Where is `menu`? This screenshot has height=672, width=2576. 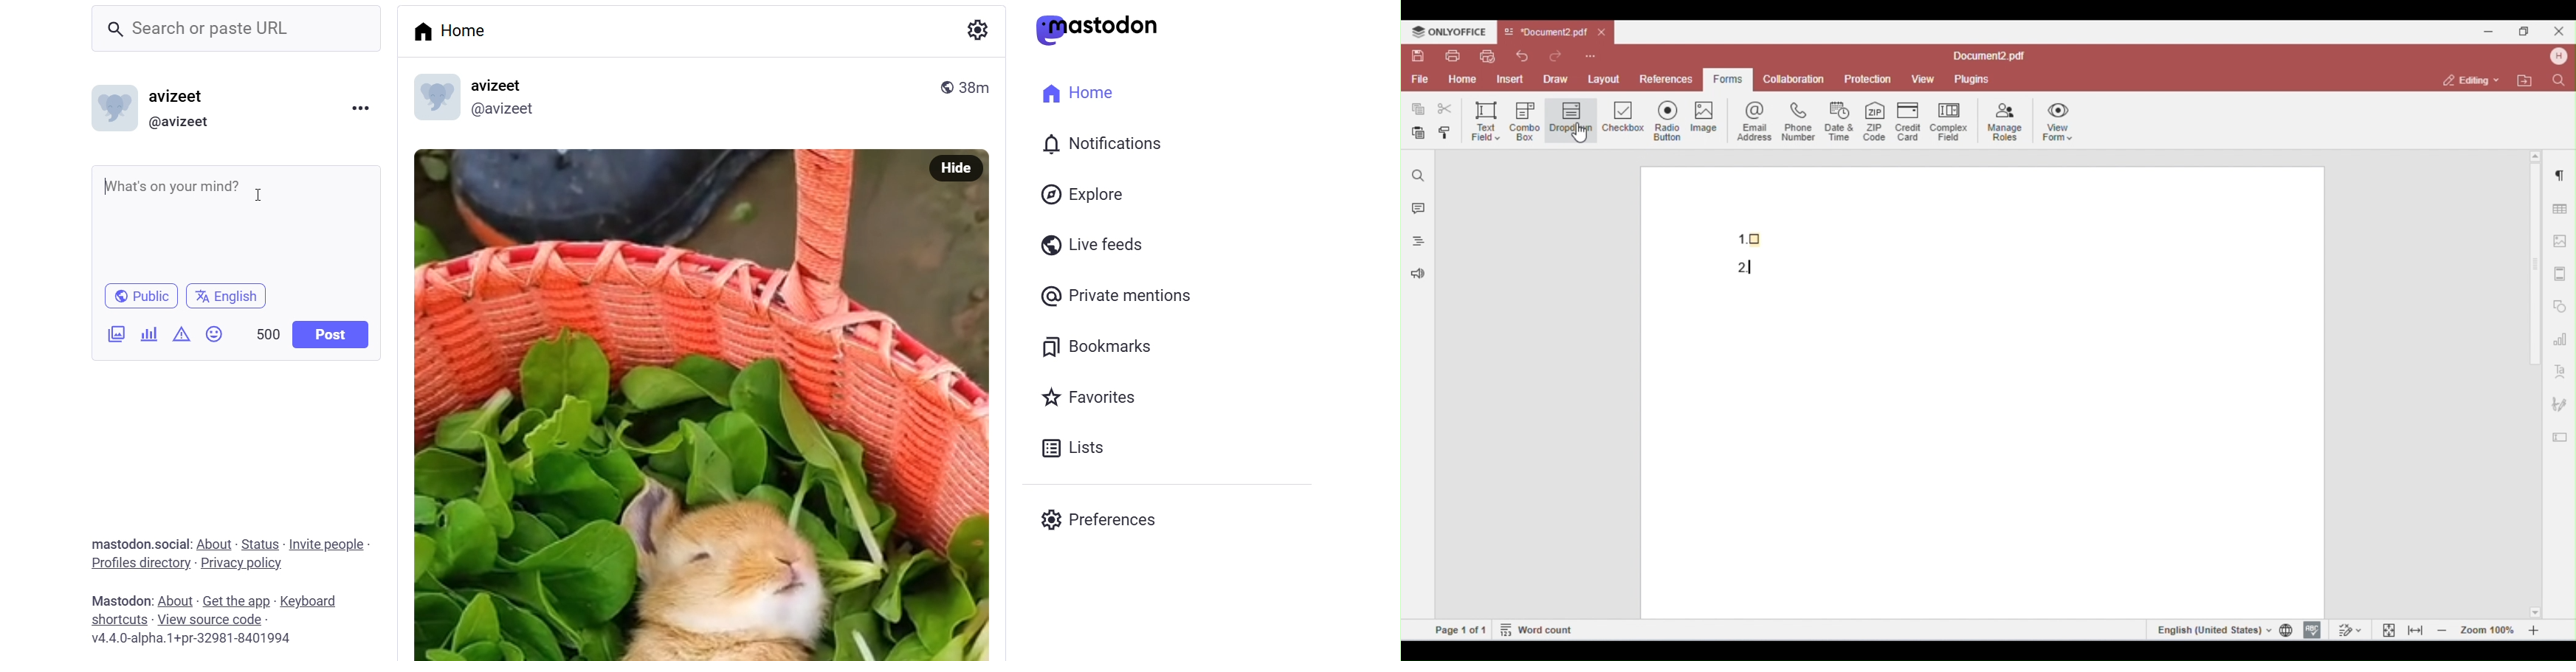
menu is located at coordinates (359, 109).